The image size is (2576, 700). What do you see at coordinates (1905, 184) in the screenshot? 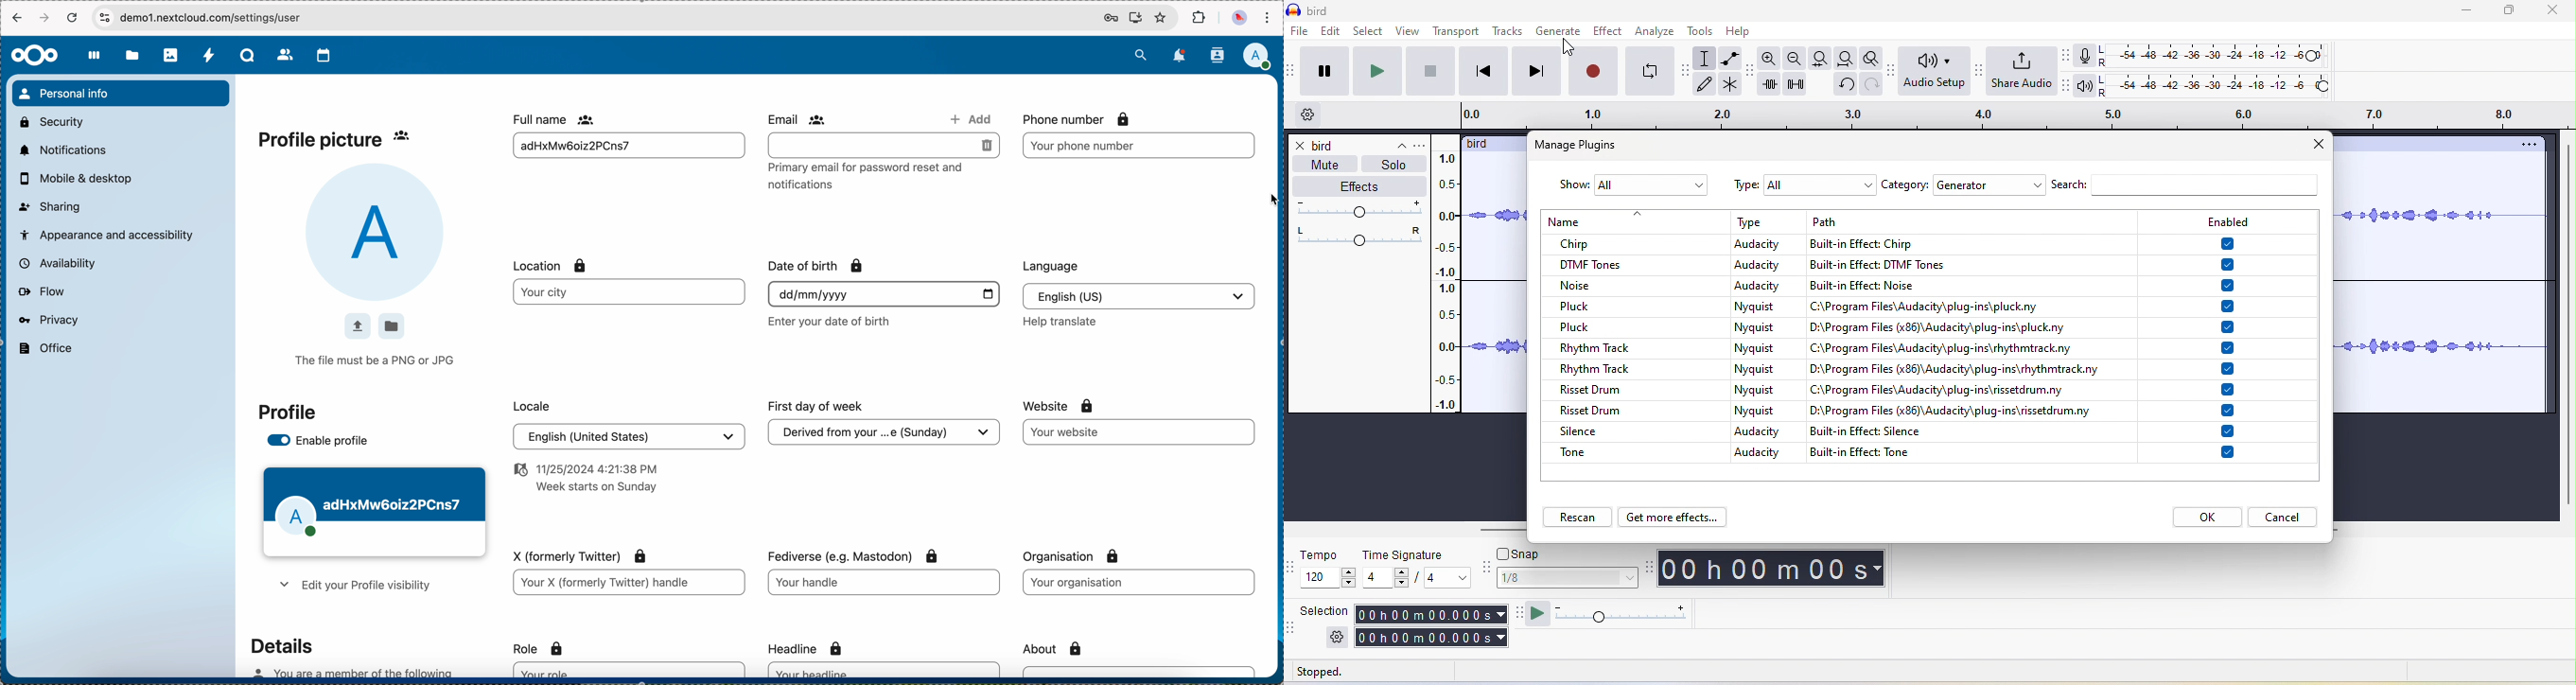
I see `category` at bounding box center [1905, 184].